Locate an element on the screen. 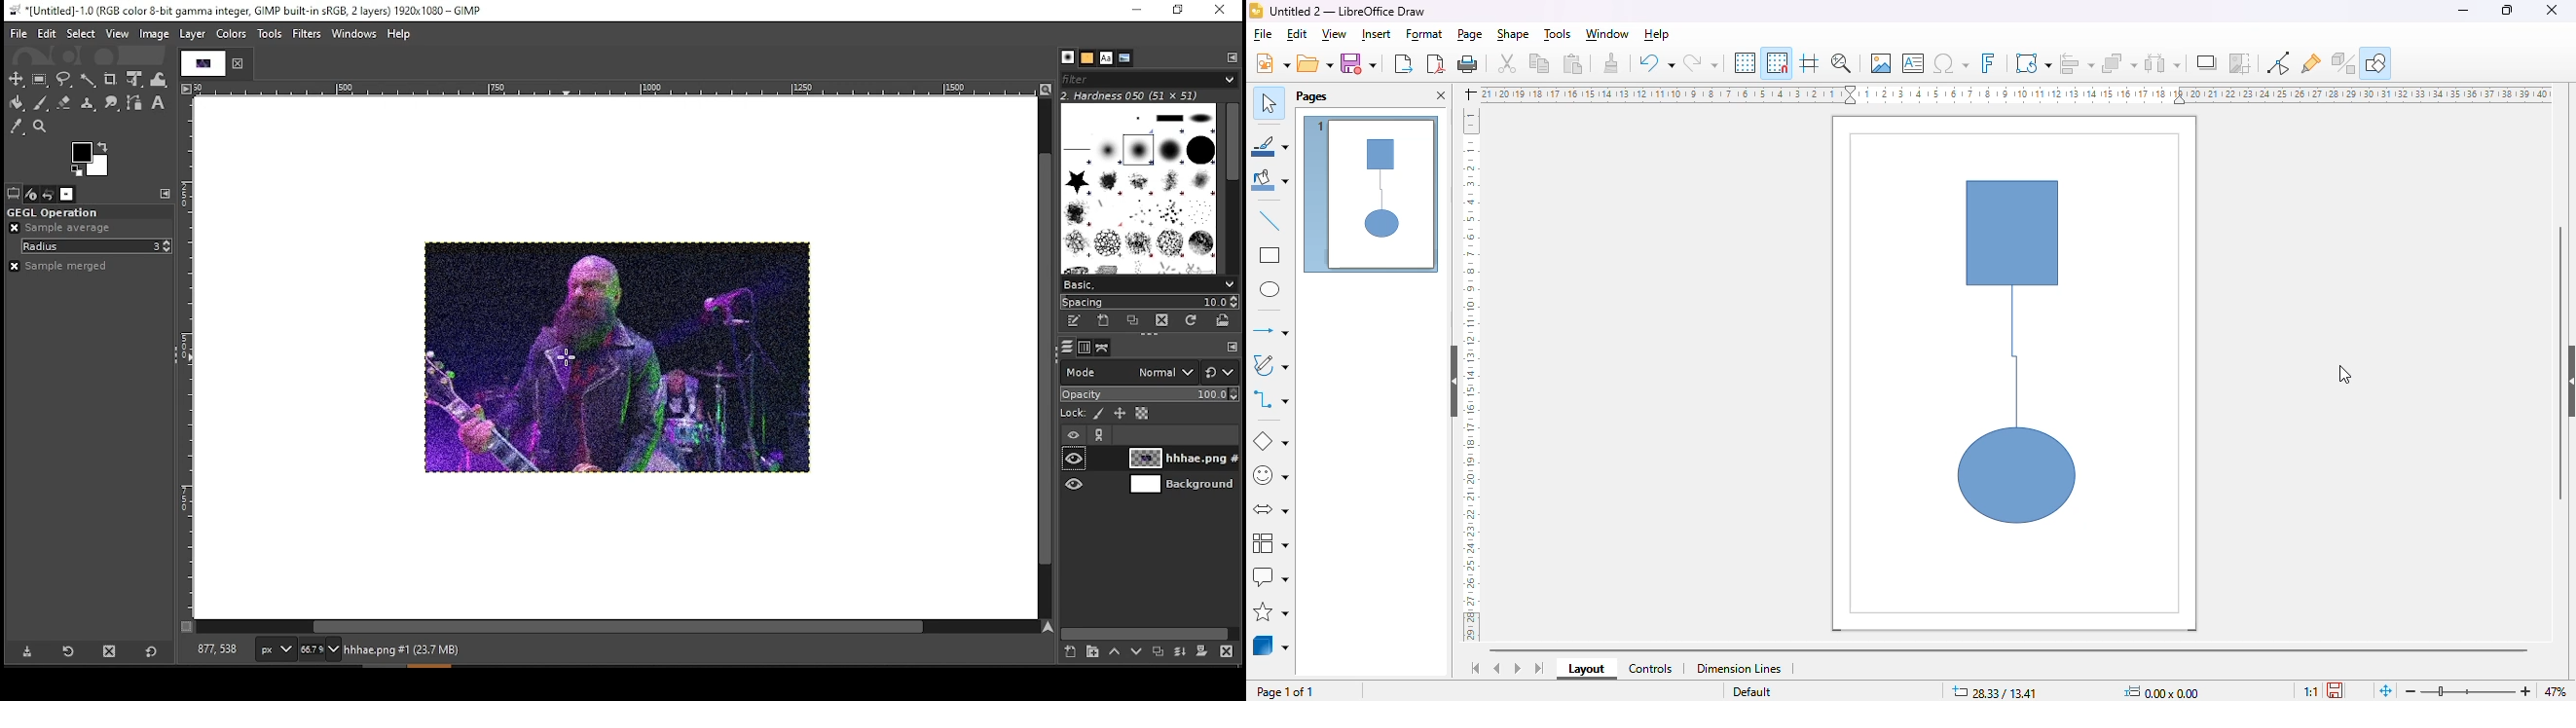  insert image is located at coordinates (1881, 62).